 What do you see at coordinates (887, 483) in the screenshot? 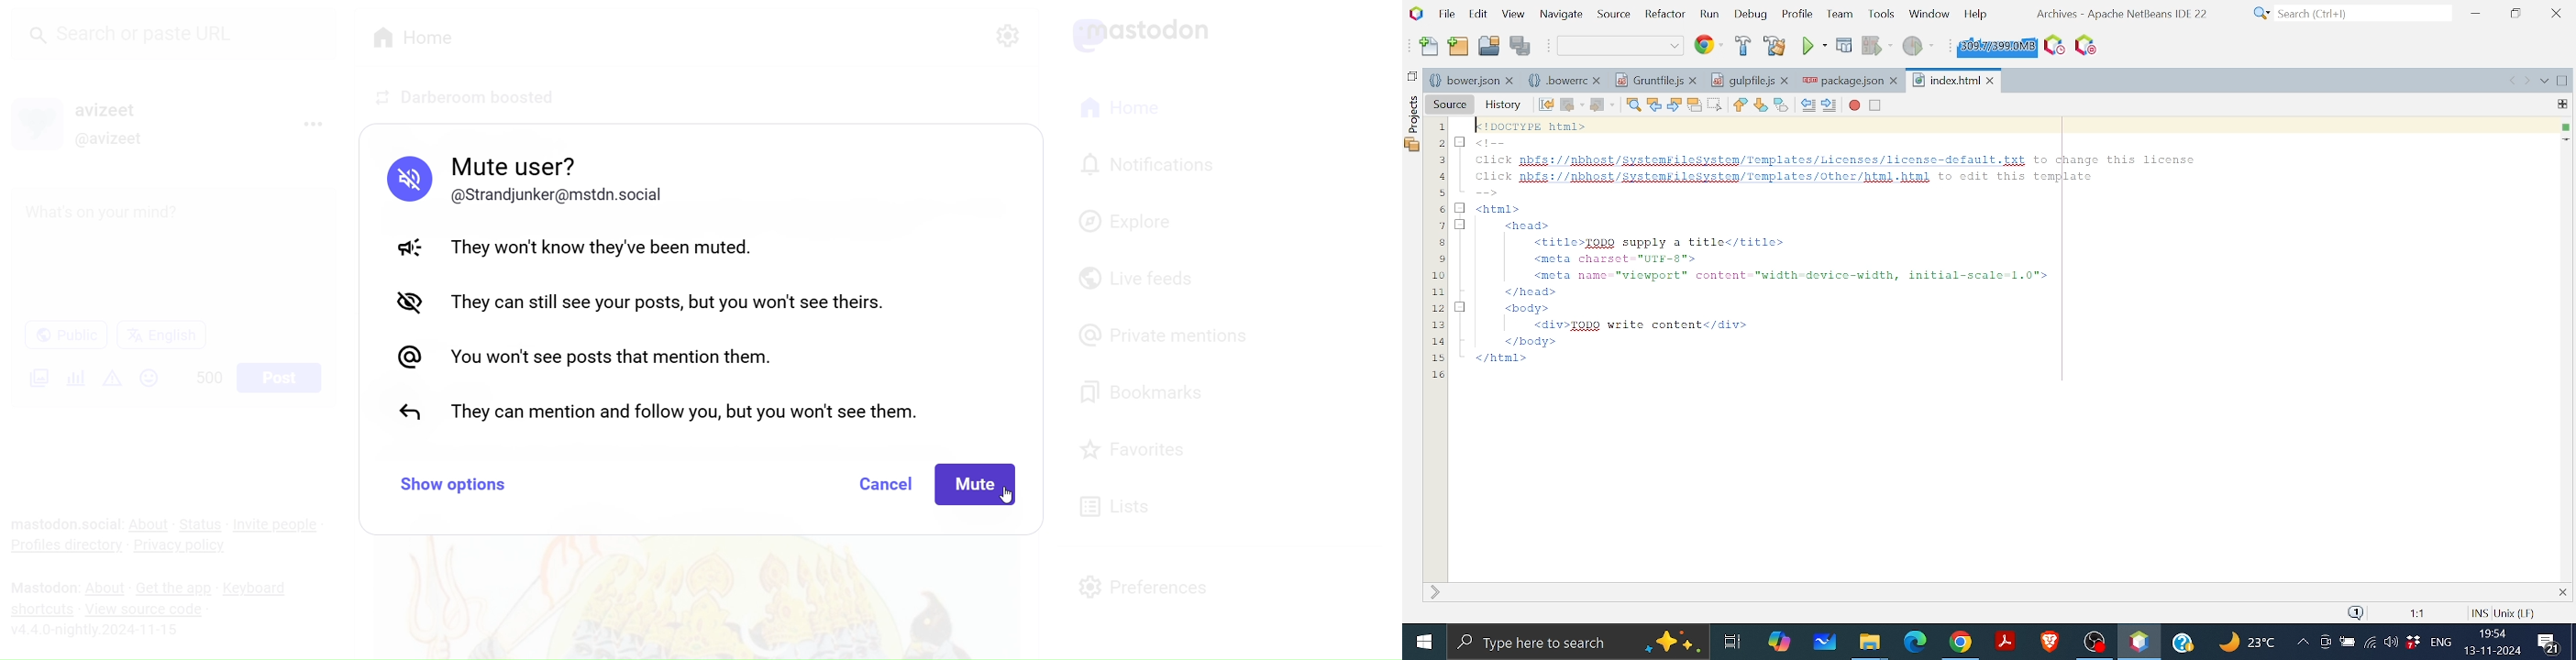
I see `Cancel` at bounding box center [887, 483].